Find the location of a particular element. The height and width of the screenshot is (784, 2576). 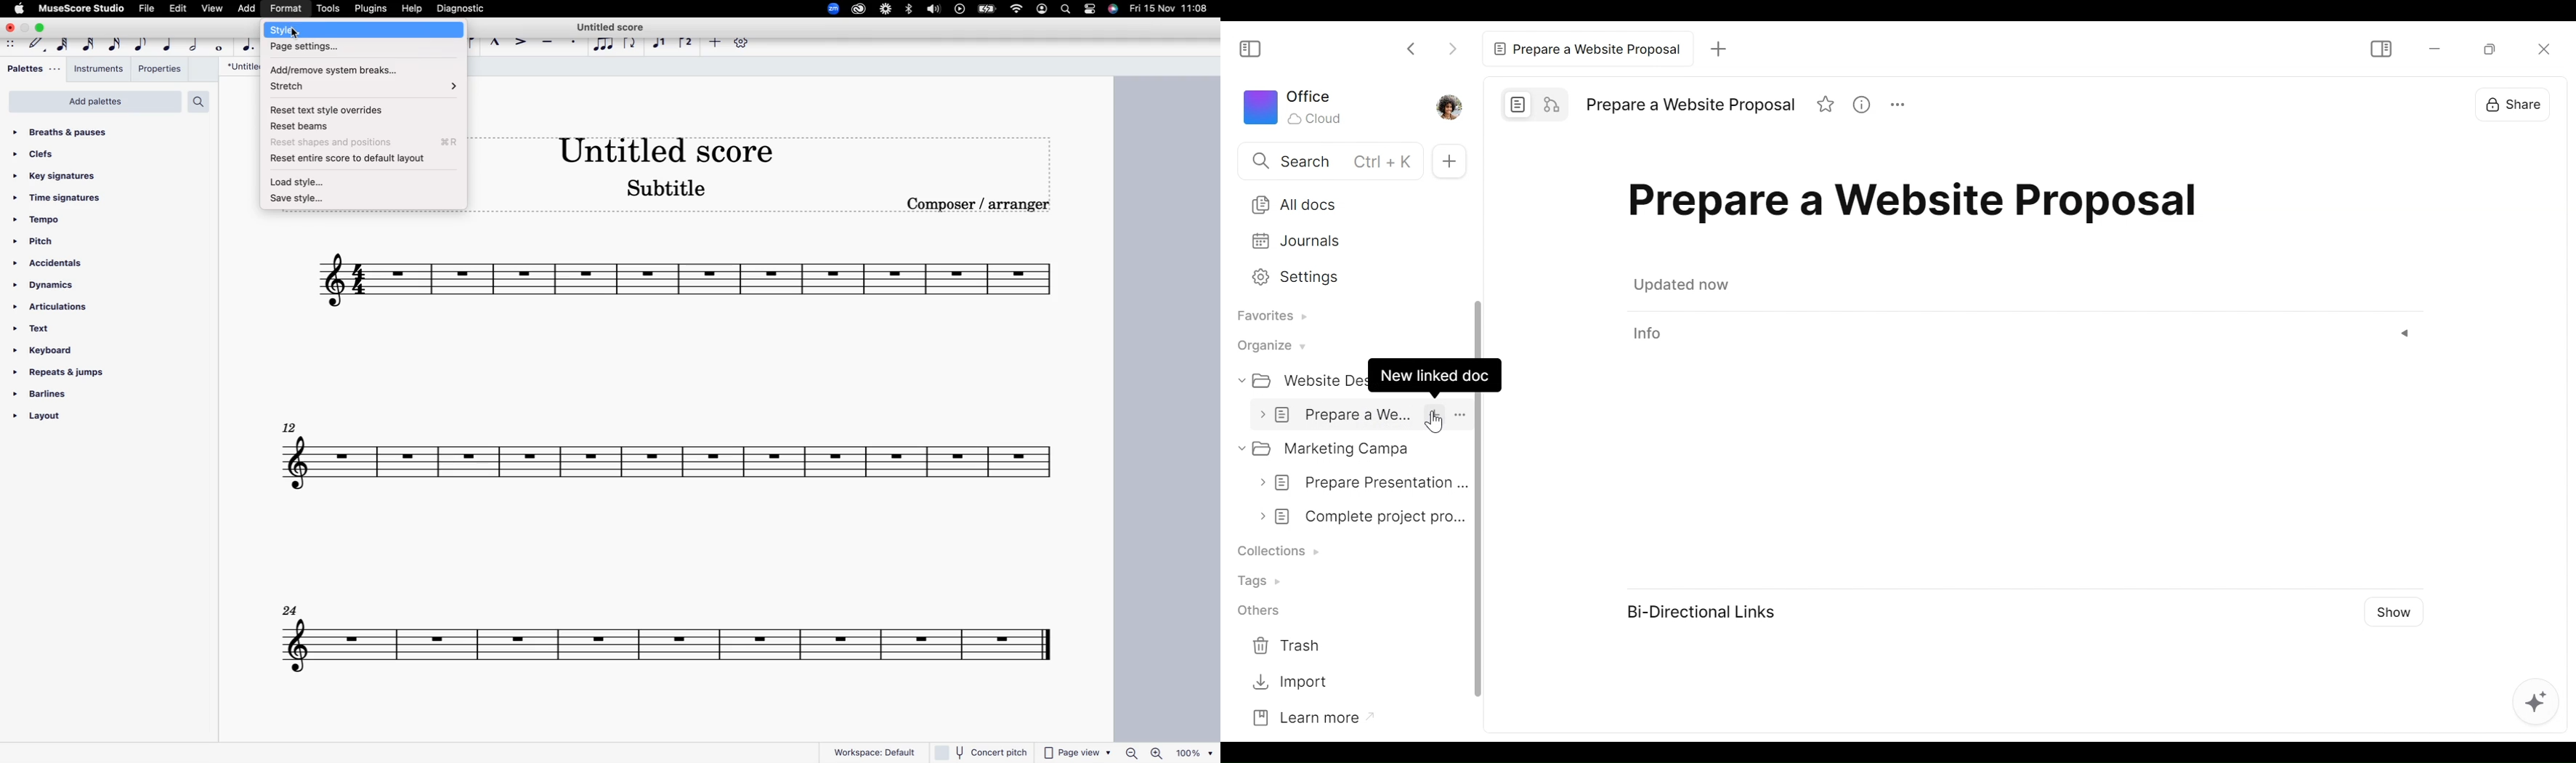

score is located at coordinates (694, 282).